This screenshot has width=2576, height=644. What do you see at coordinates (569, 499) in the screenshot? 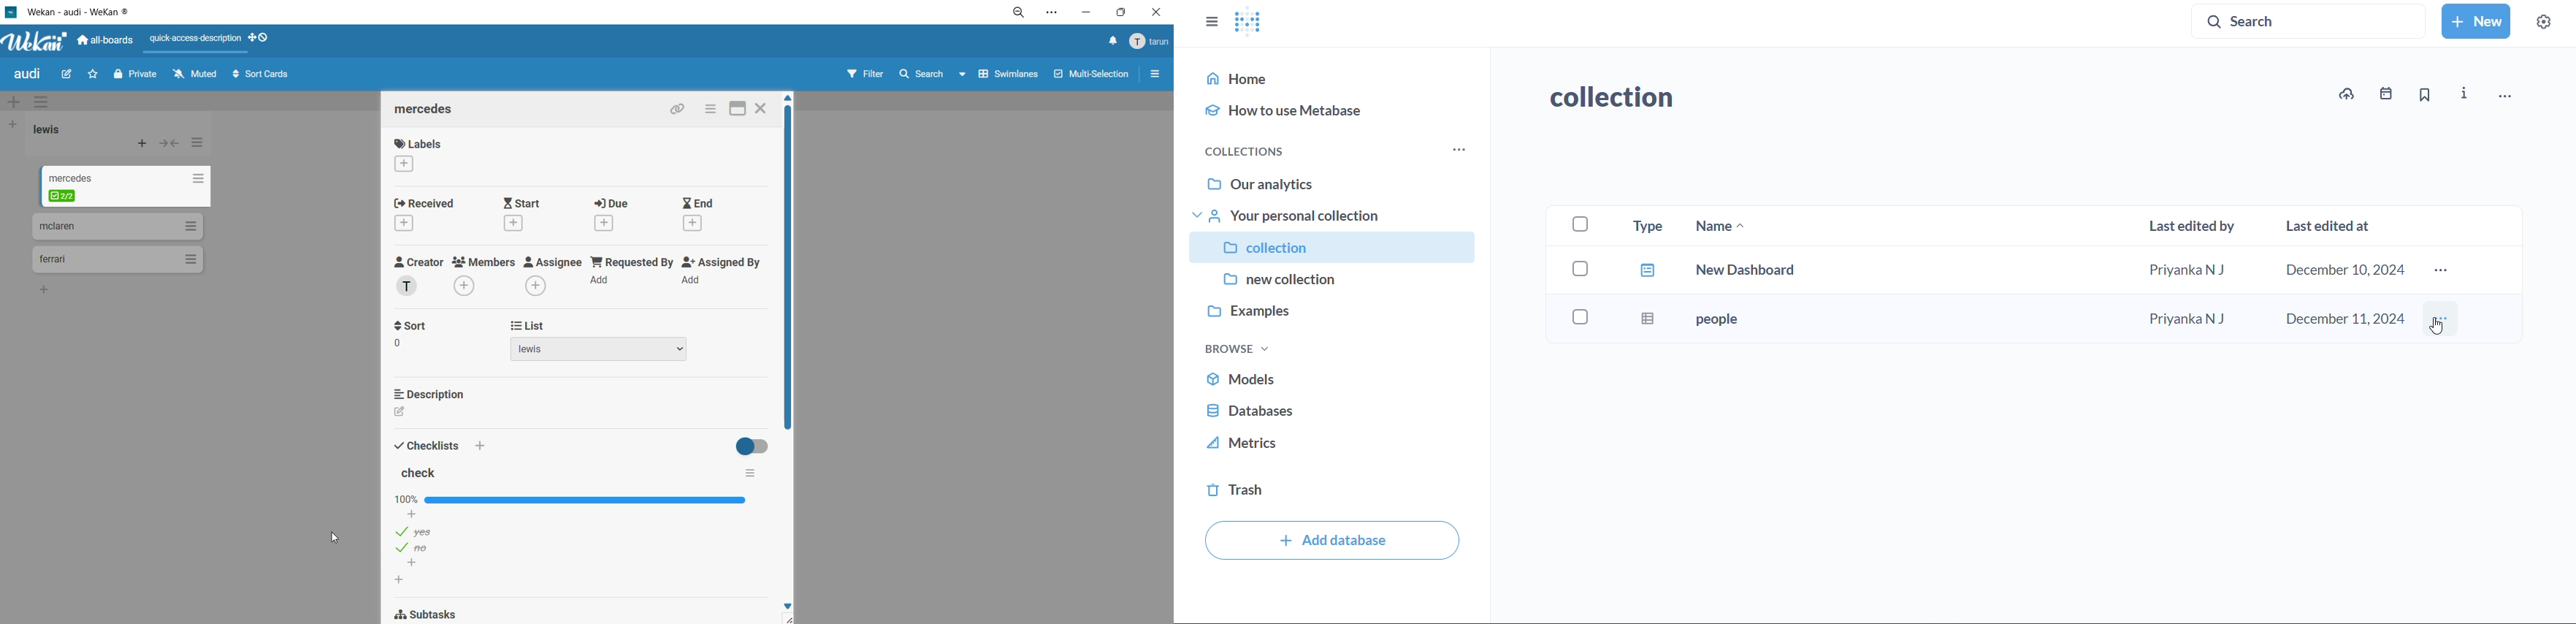
I see `checklist completed` at bounding box center [569, 499].